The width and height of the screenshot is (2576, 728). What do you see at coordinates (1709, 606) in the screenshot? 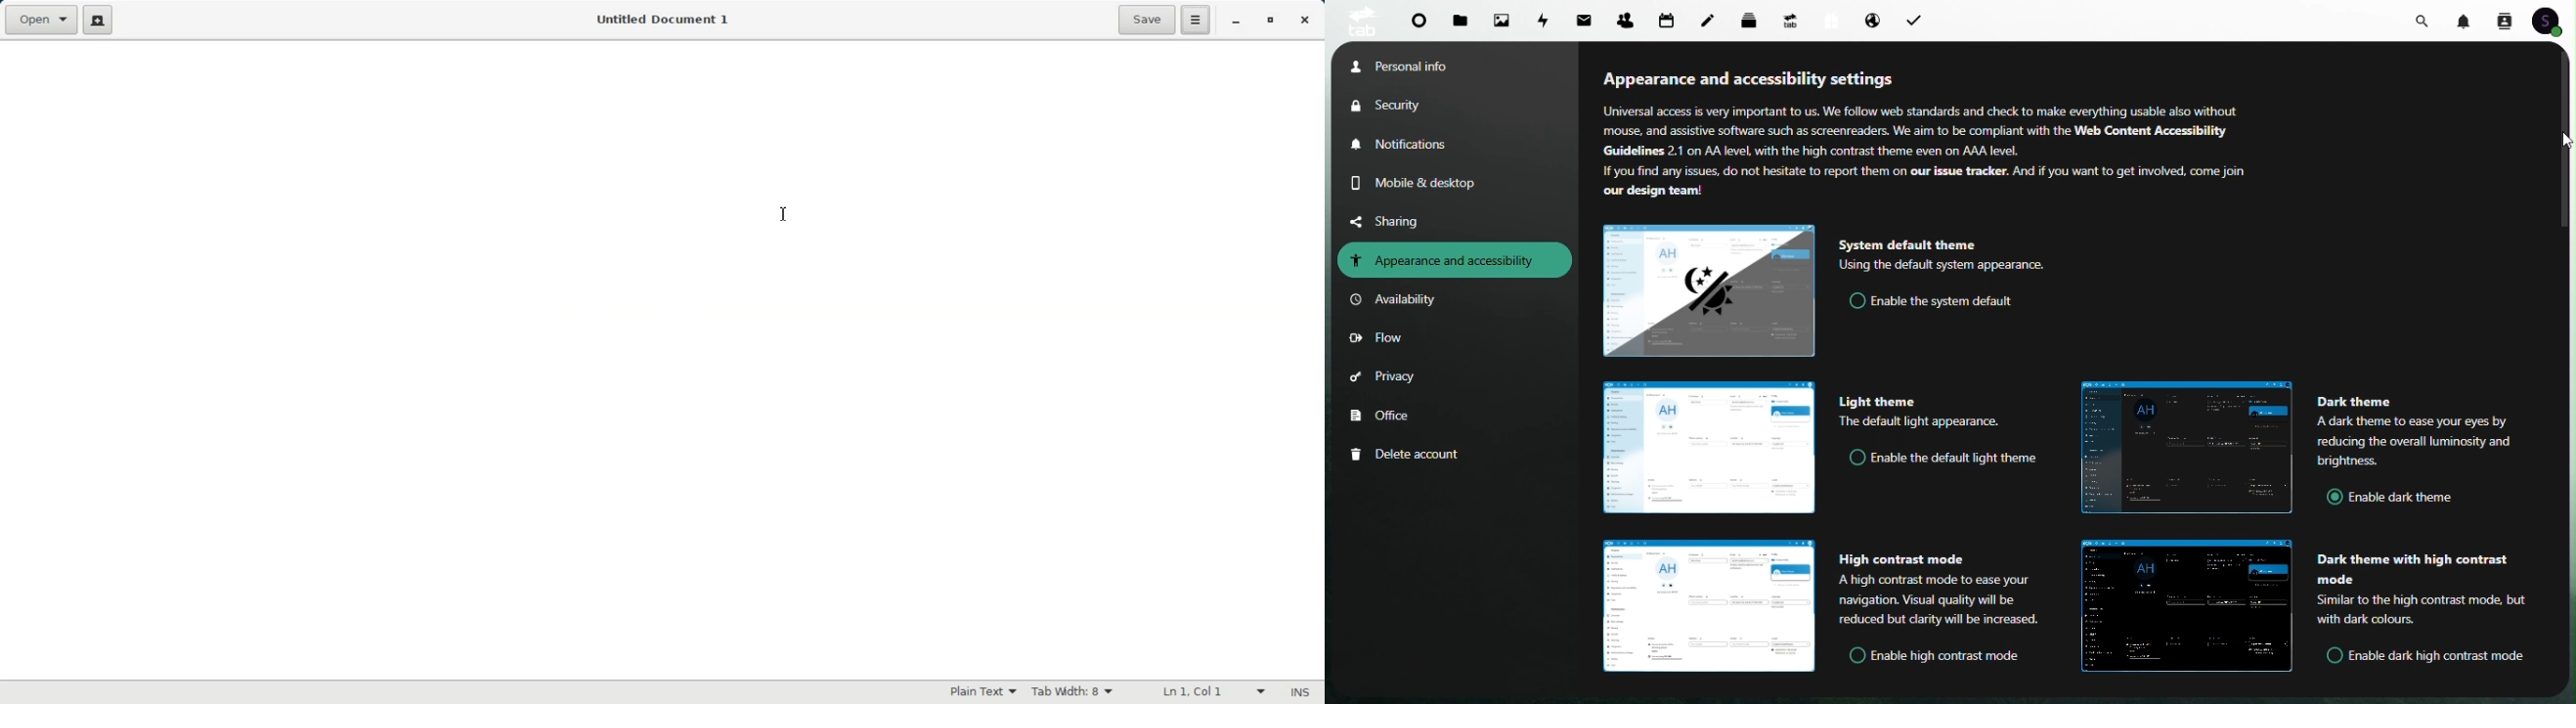
I see `High contrast mode` at bounding box center [1709, 606].